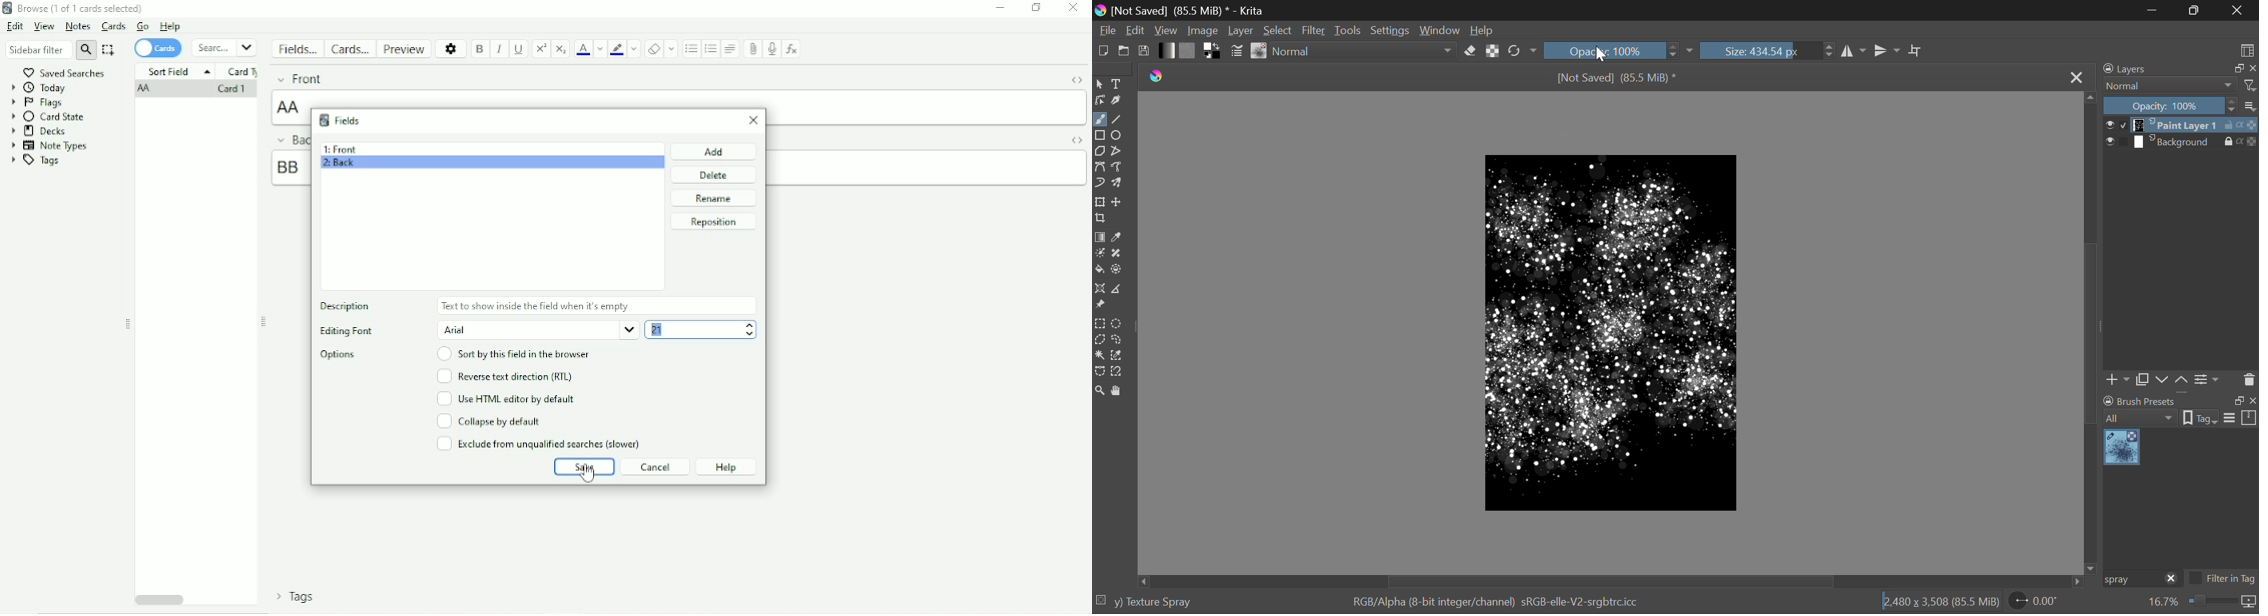  What do you see at coordinates (1118, 238) in the screenshot?
I see `Eyedropper` at bounding box center [1118, 238].